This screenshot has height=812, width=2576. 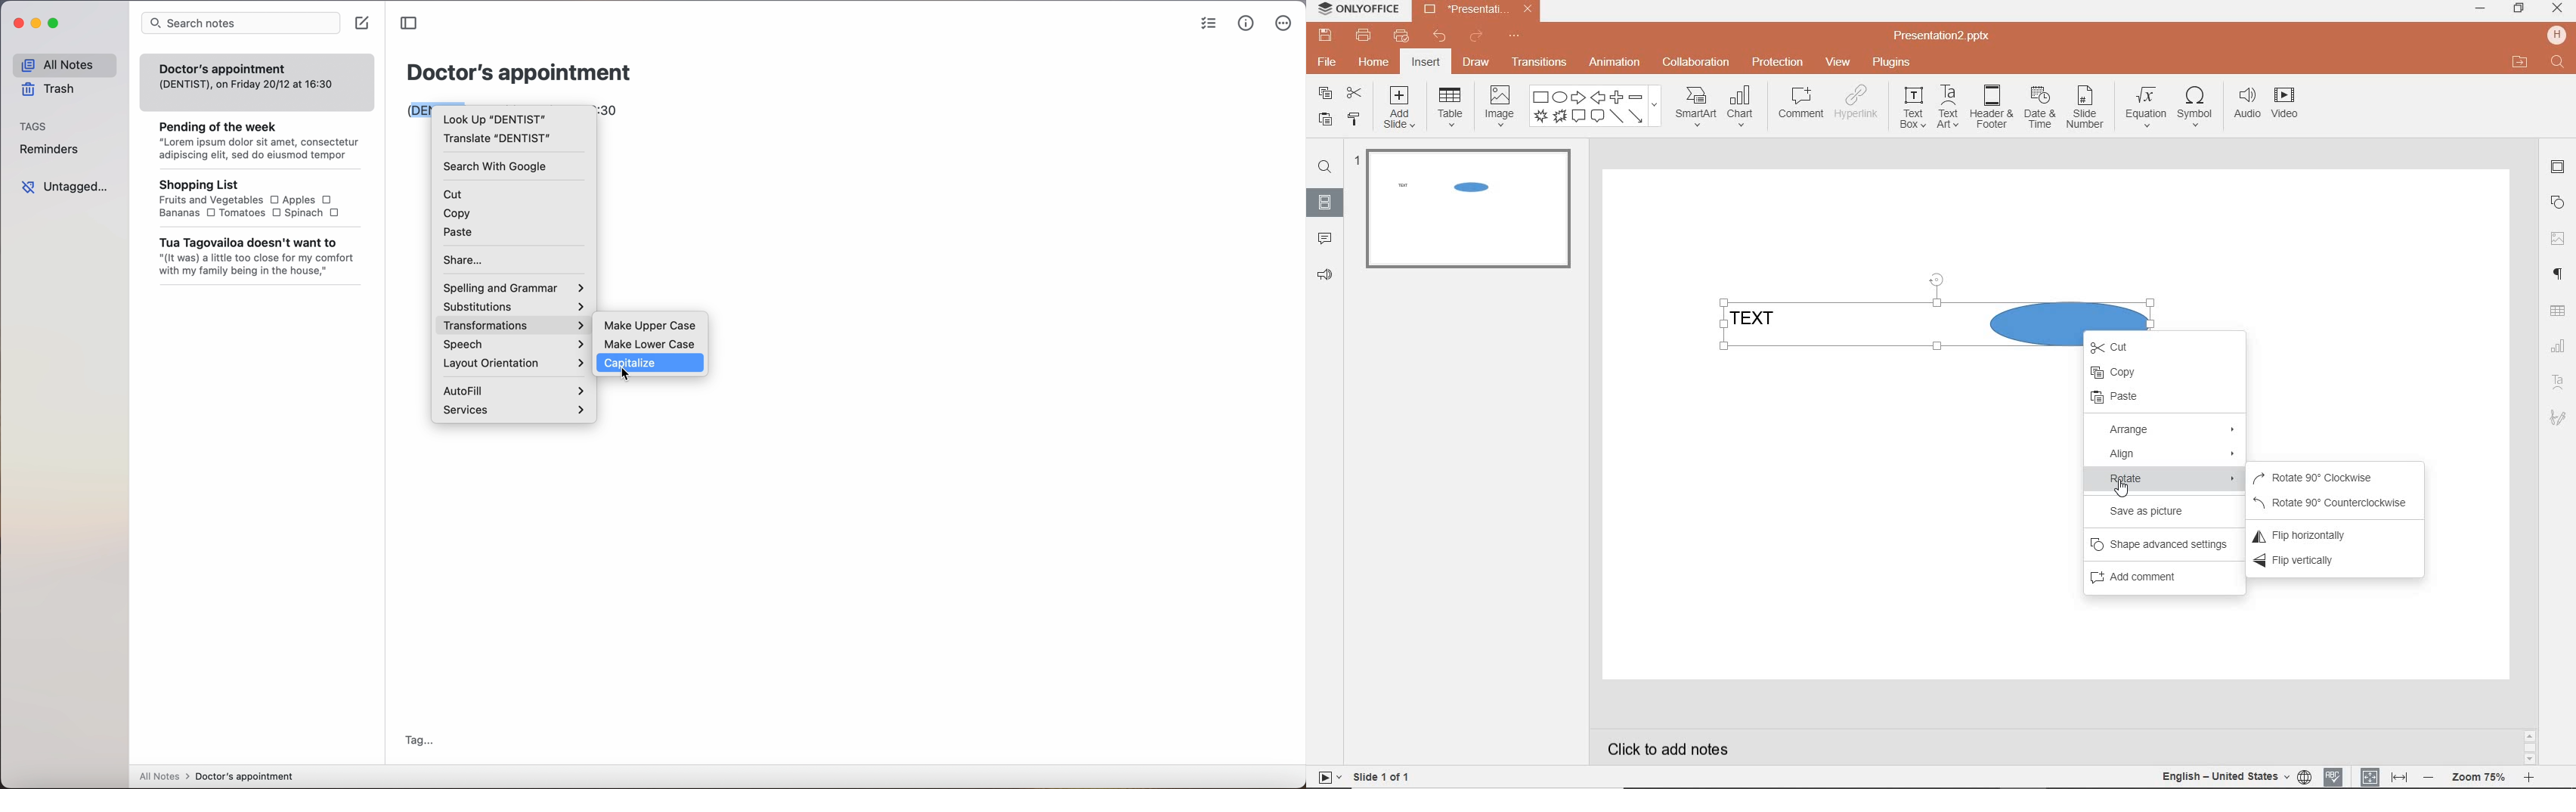 What do you see at coordinates (1324, 274) in the screenshot?
I see `FEEDBACK & SUPPORT` at bounding box center [1324, 274].